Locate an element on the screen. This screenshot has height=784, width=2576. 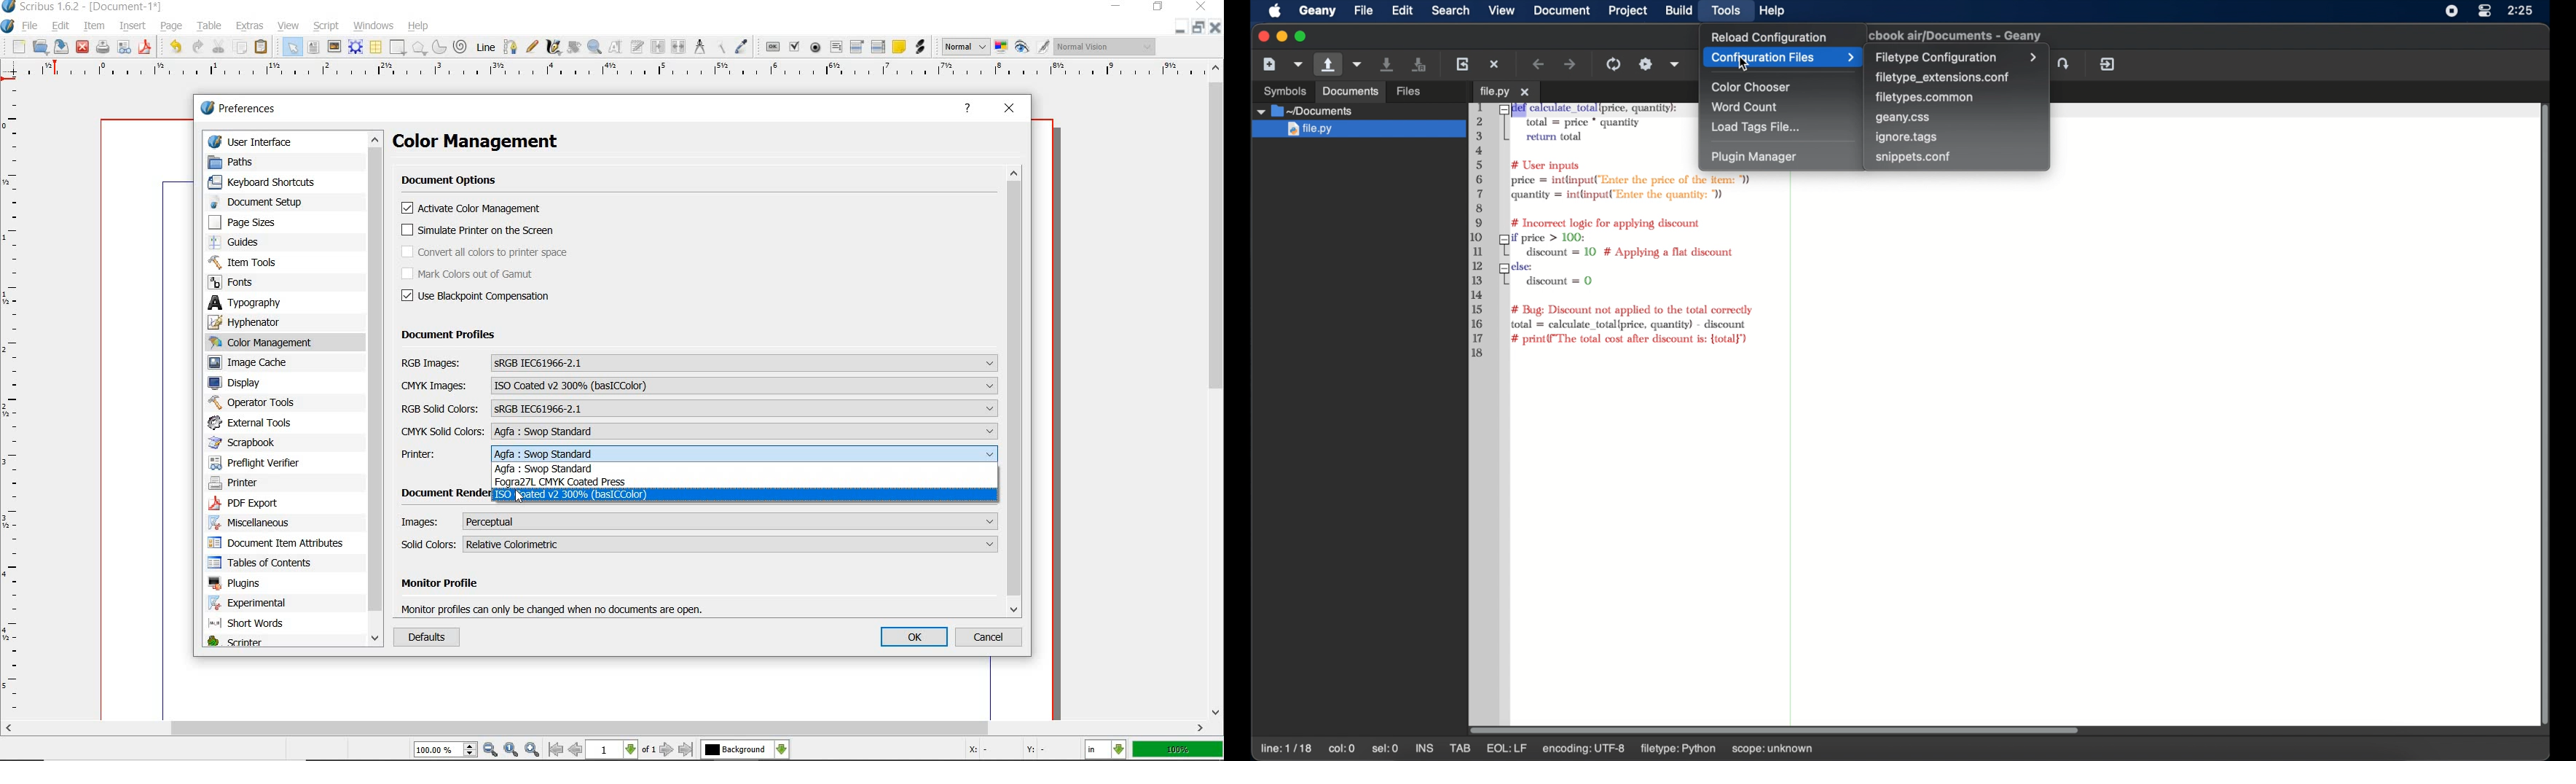
preview mode is located at coordinates (1032, 48).